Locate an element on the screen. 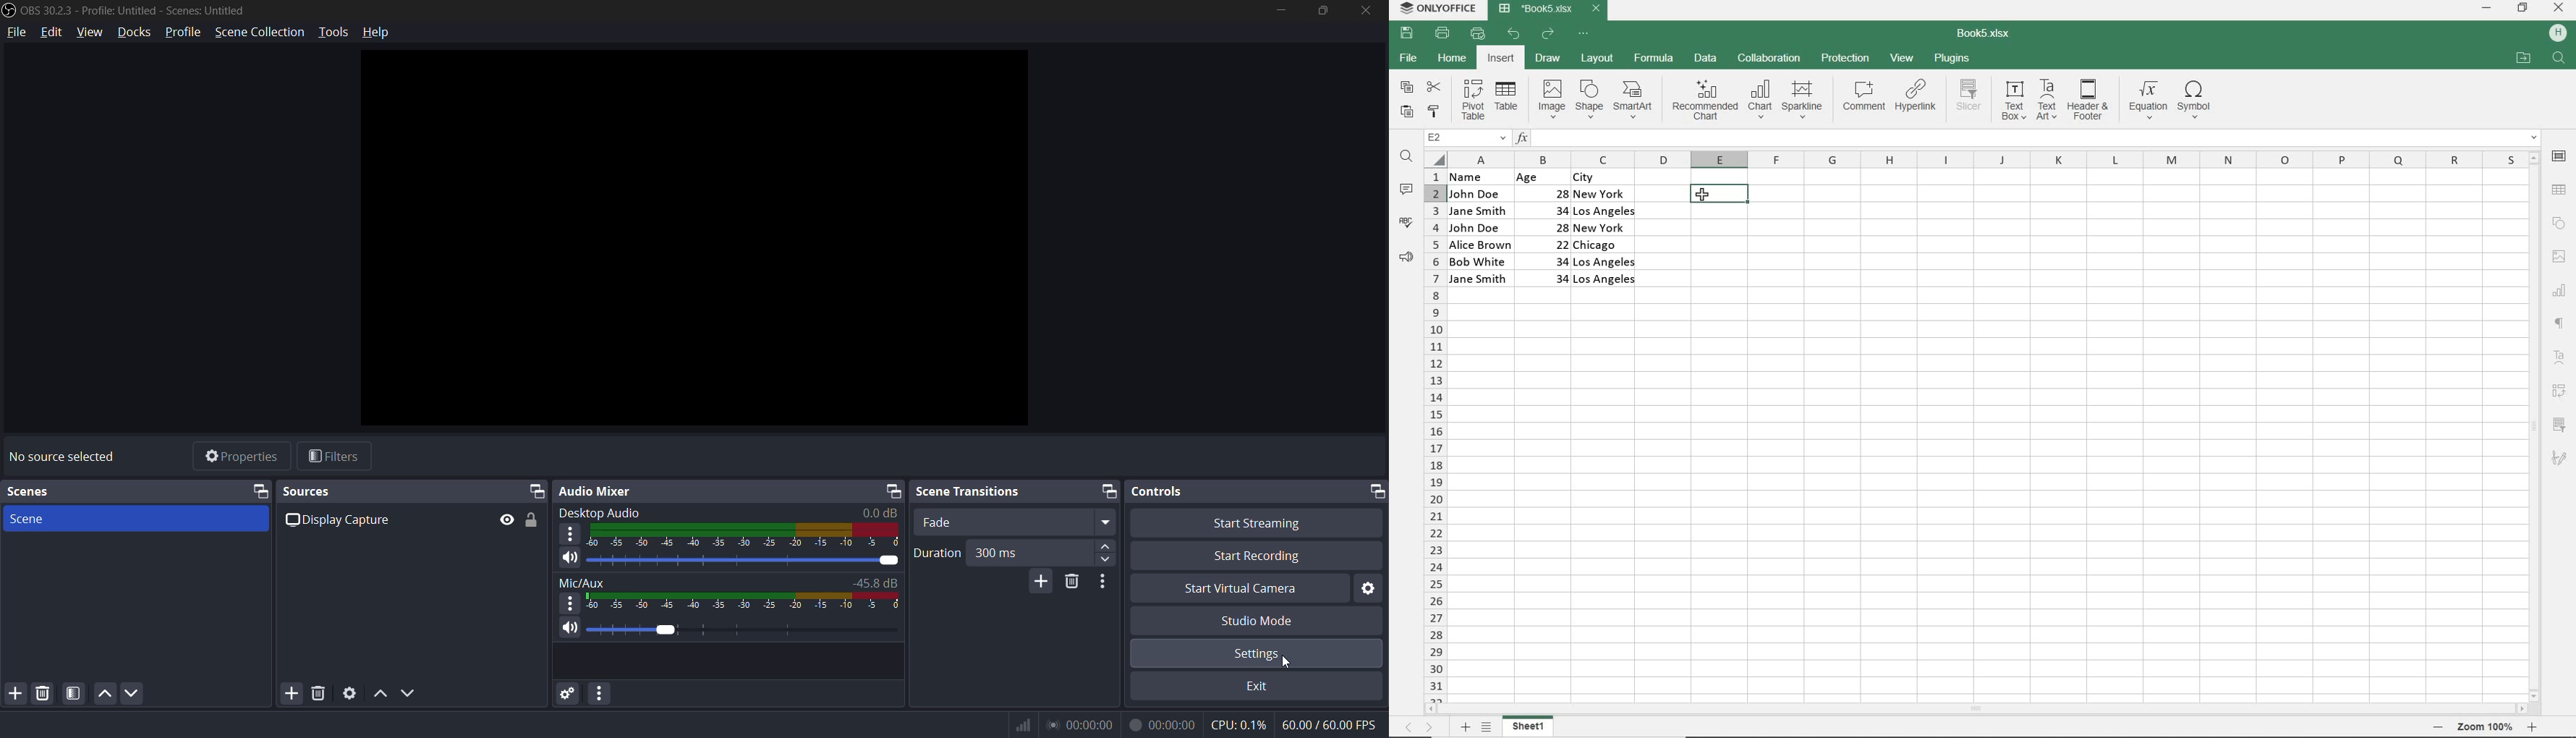  34 is located at coordinates (1548, 210).